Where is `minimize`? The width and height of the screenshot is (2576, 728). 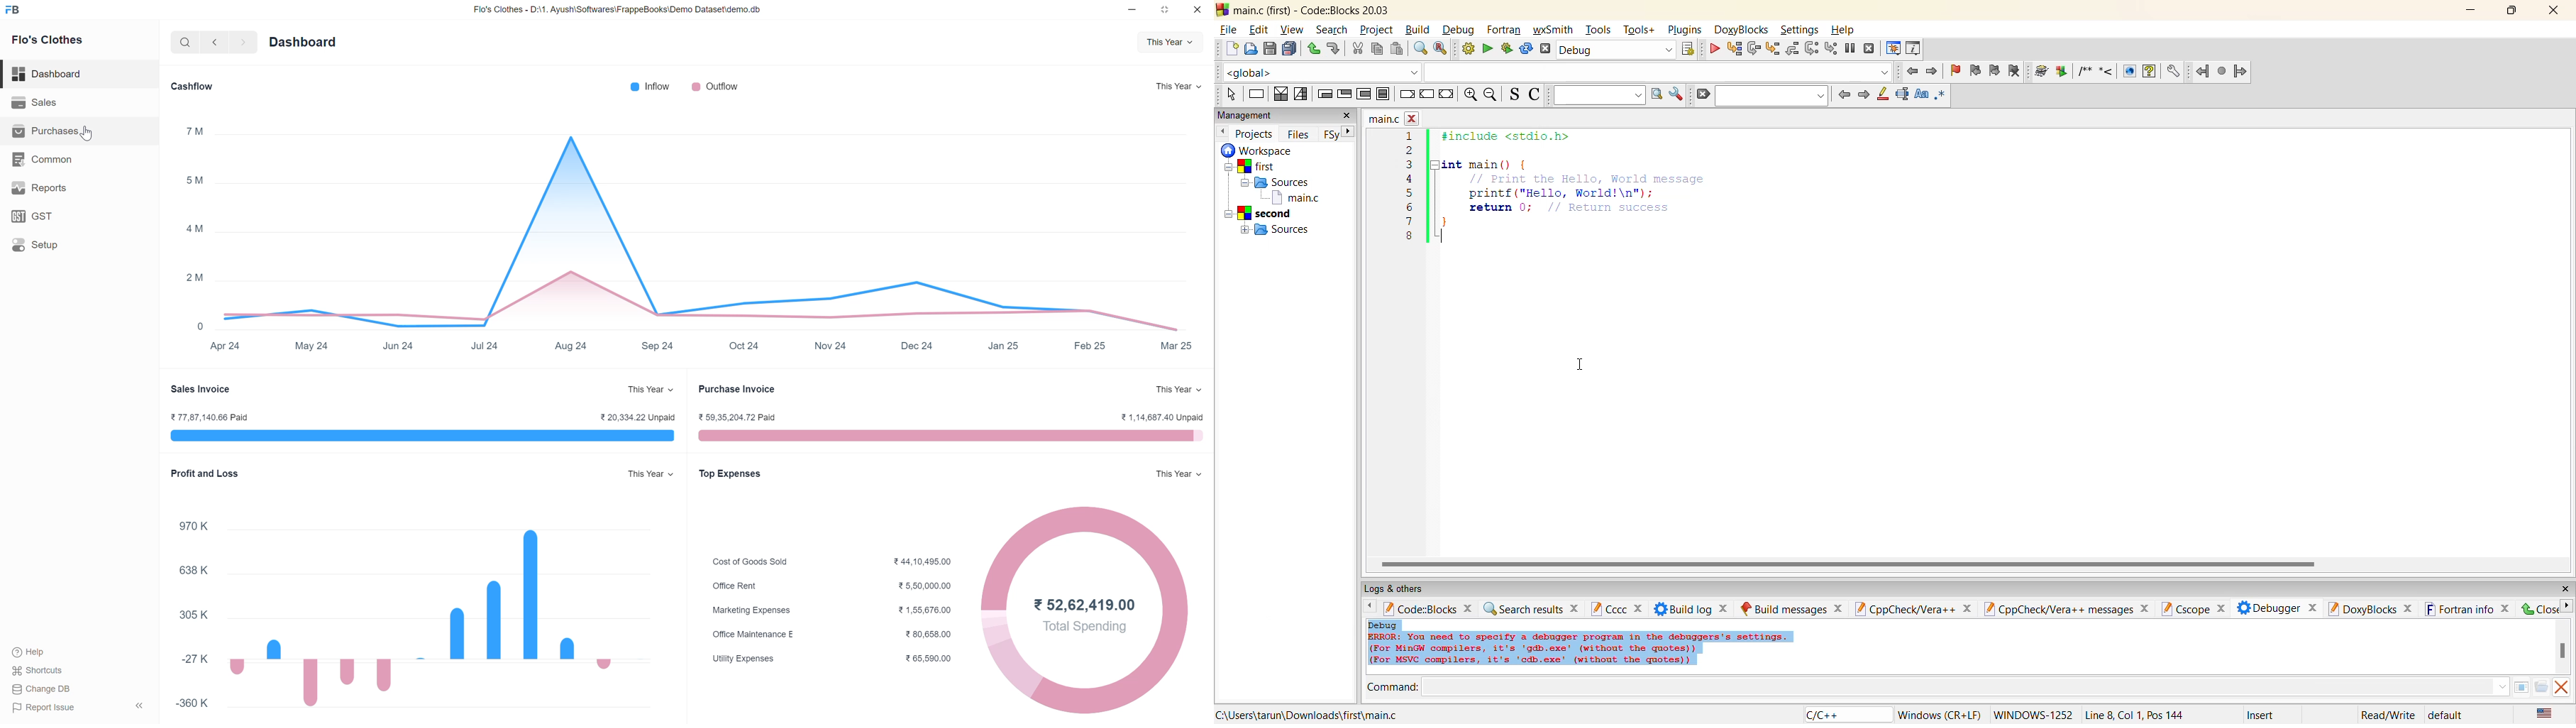
minimize is located at coordinates (2472, 11).